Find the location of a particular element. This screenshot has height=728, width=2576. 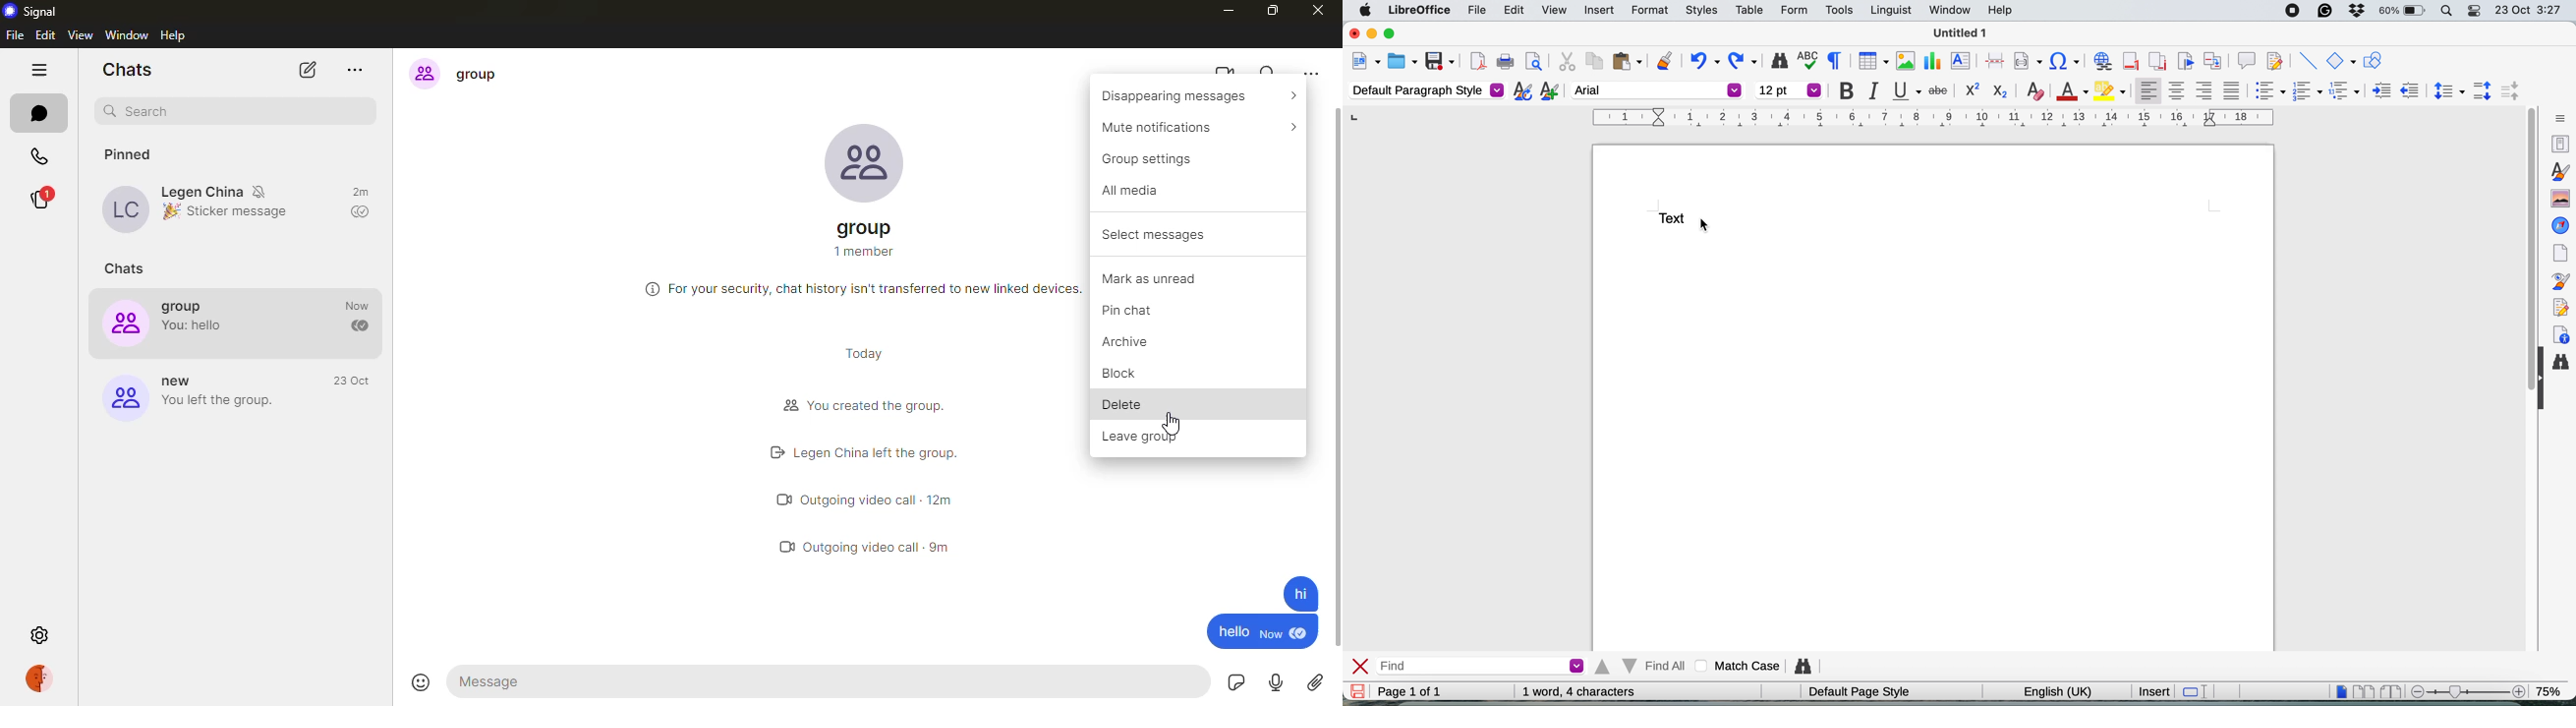

group is located at coordinates (866, 226).